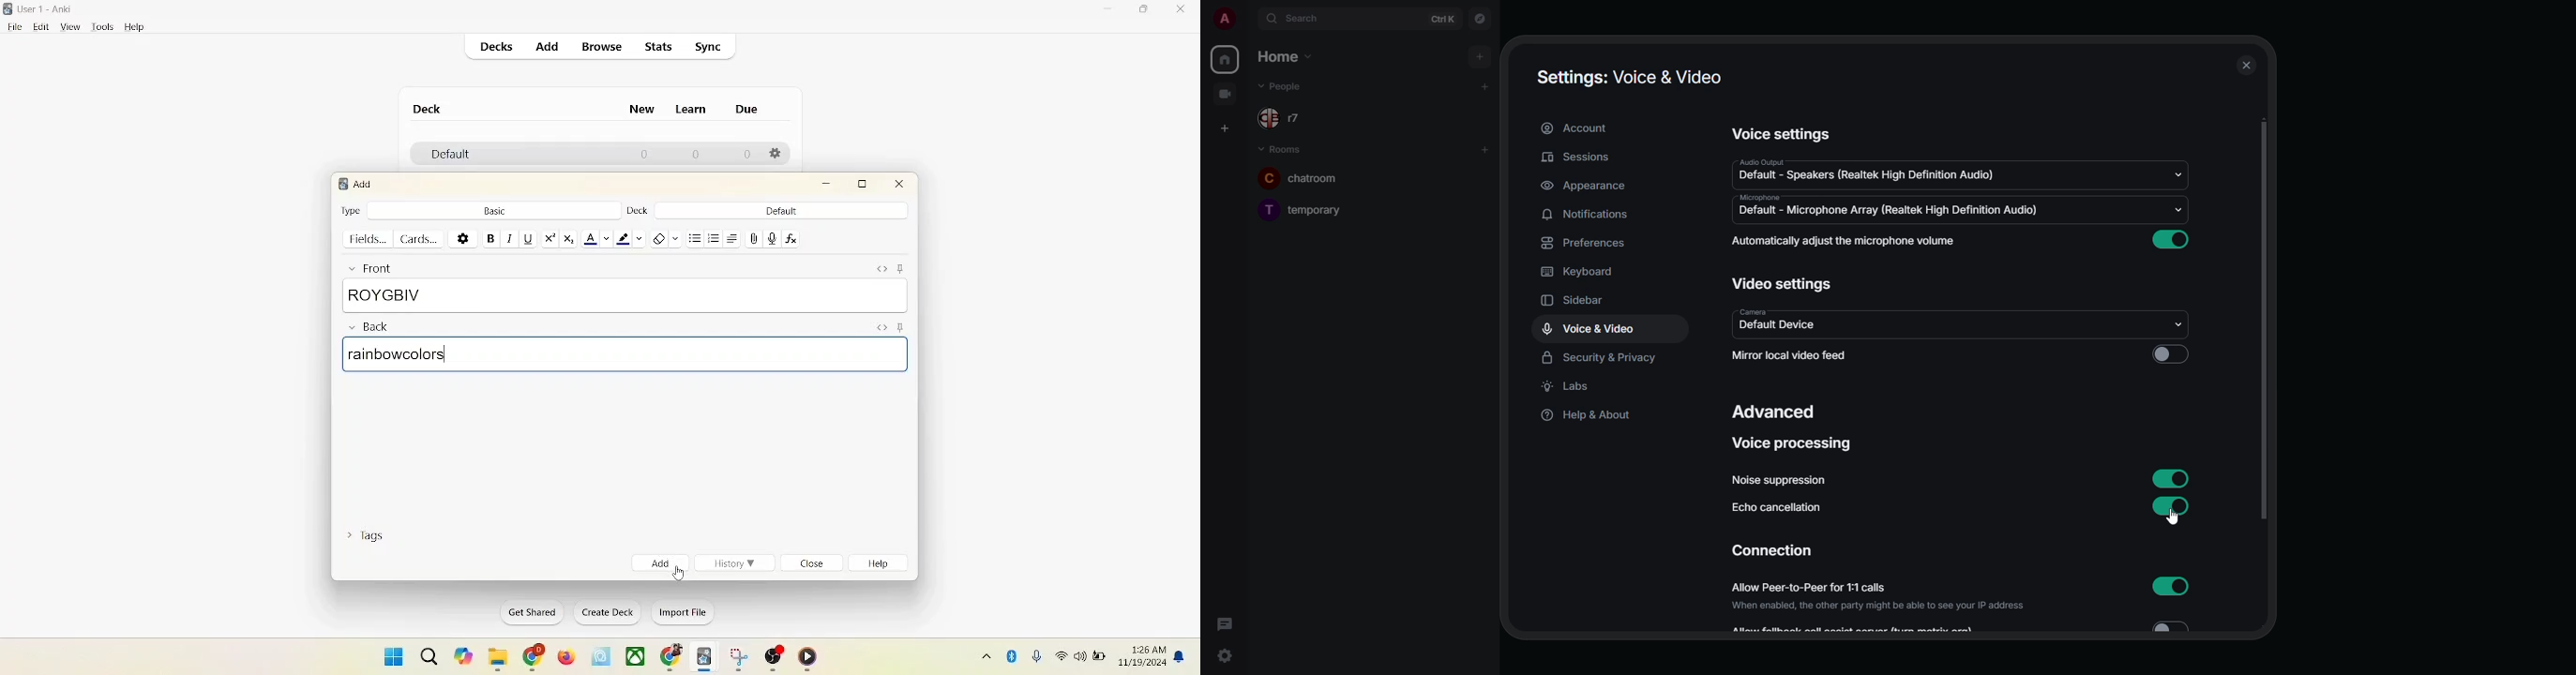 The width and height of the screenshot is (2576, 700). I want to click on logo, so click(9, 8).